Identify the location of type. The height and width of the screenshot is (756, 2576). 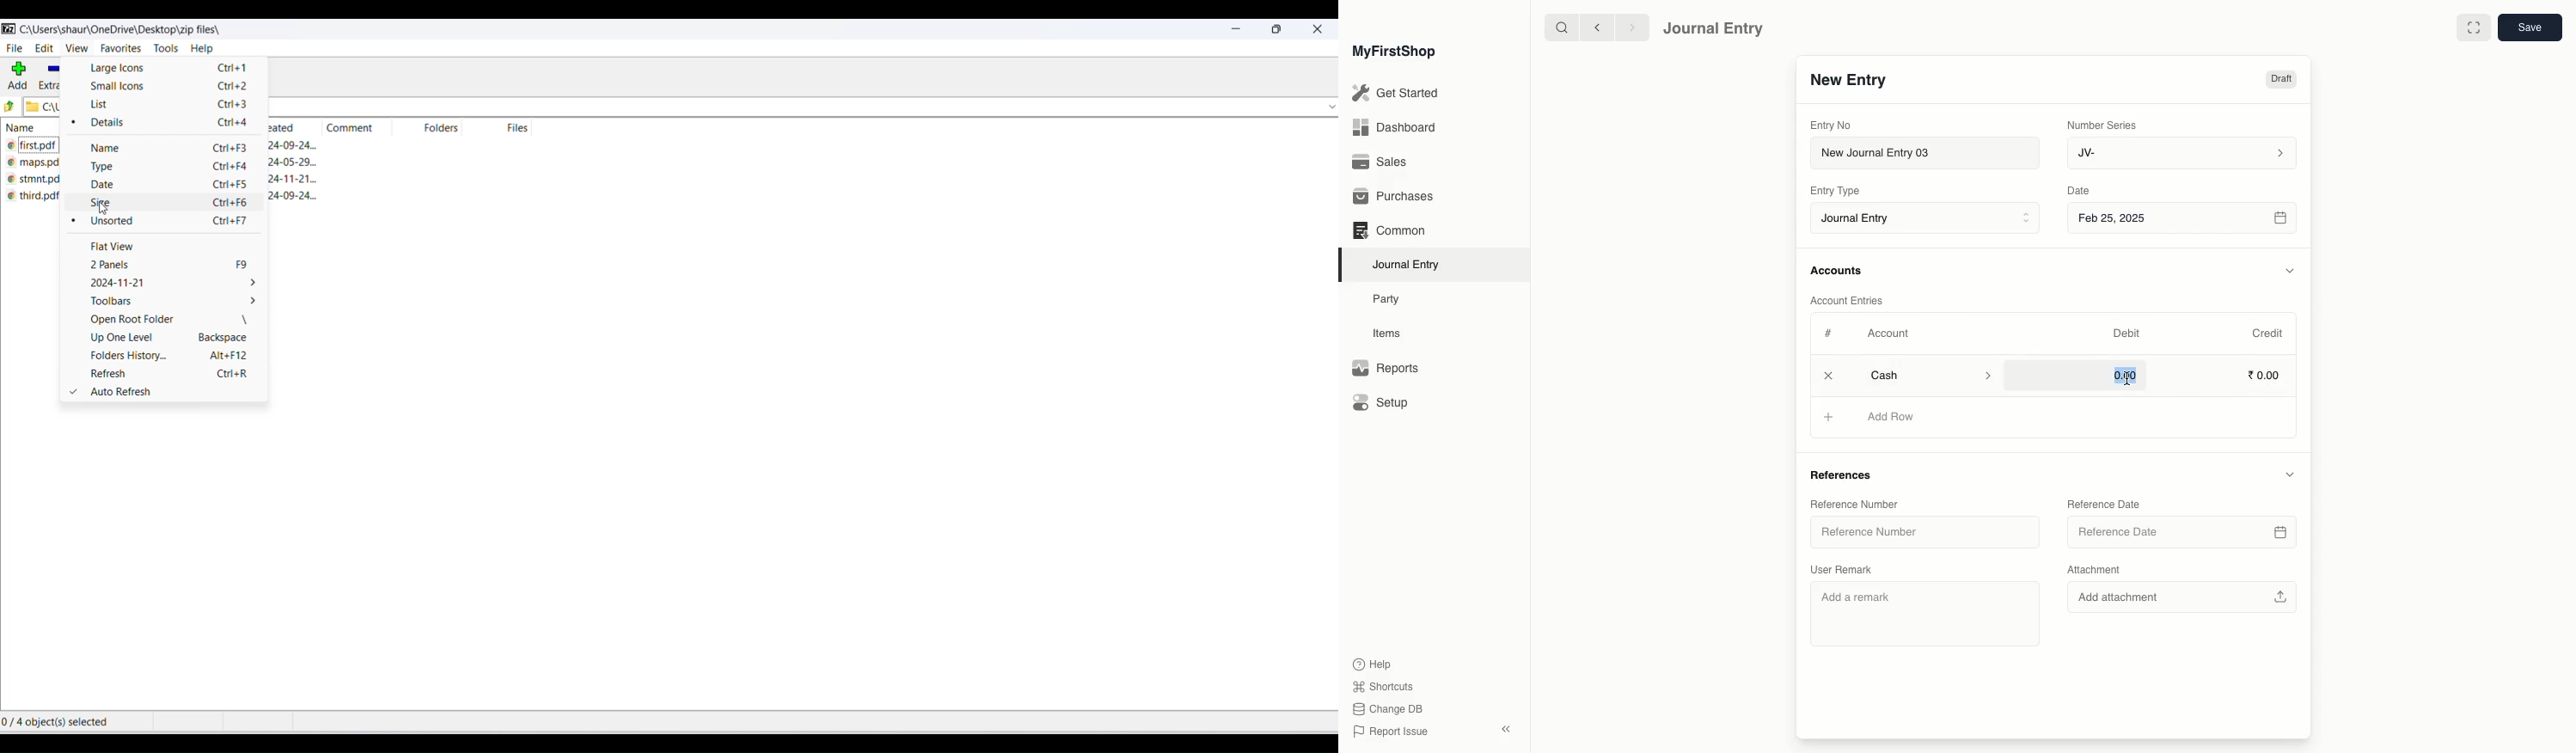
(169, 169).